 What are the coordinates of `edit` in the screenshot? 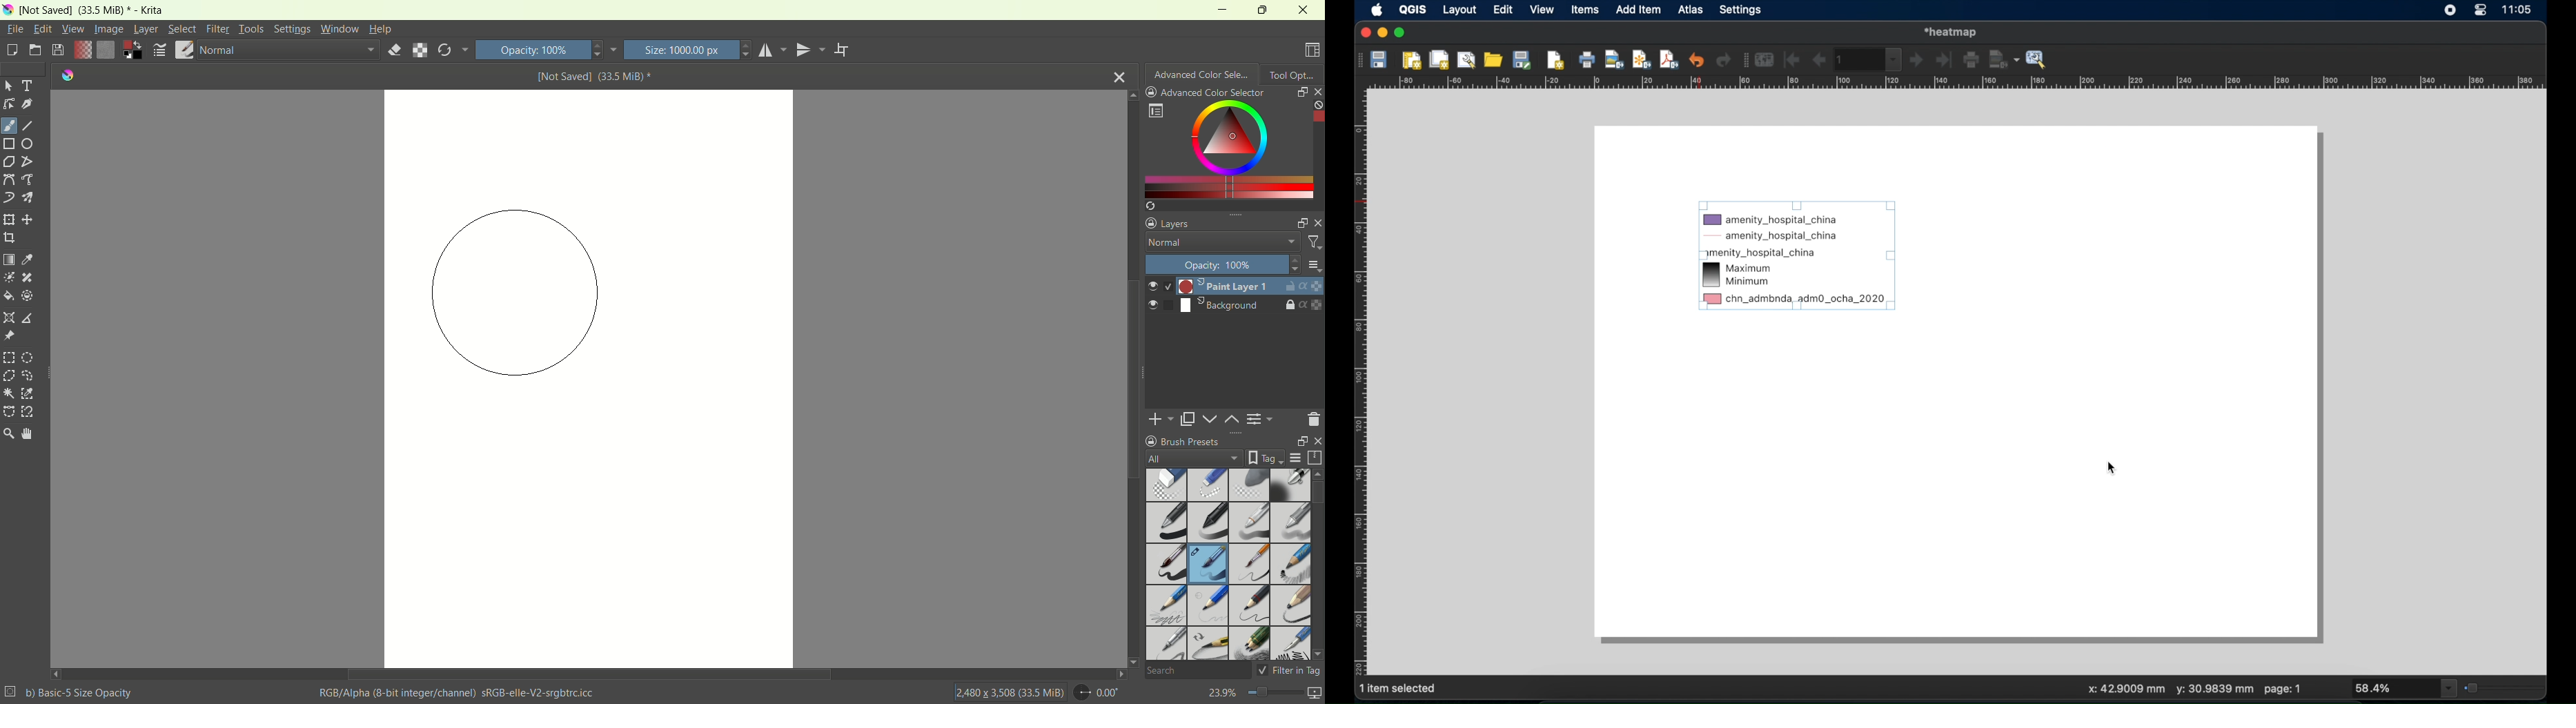 It's located at (1503, 10).